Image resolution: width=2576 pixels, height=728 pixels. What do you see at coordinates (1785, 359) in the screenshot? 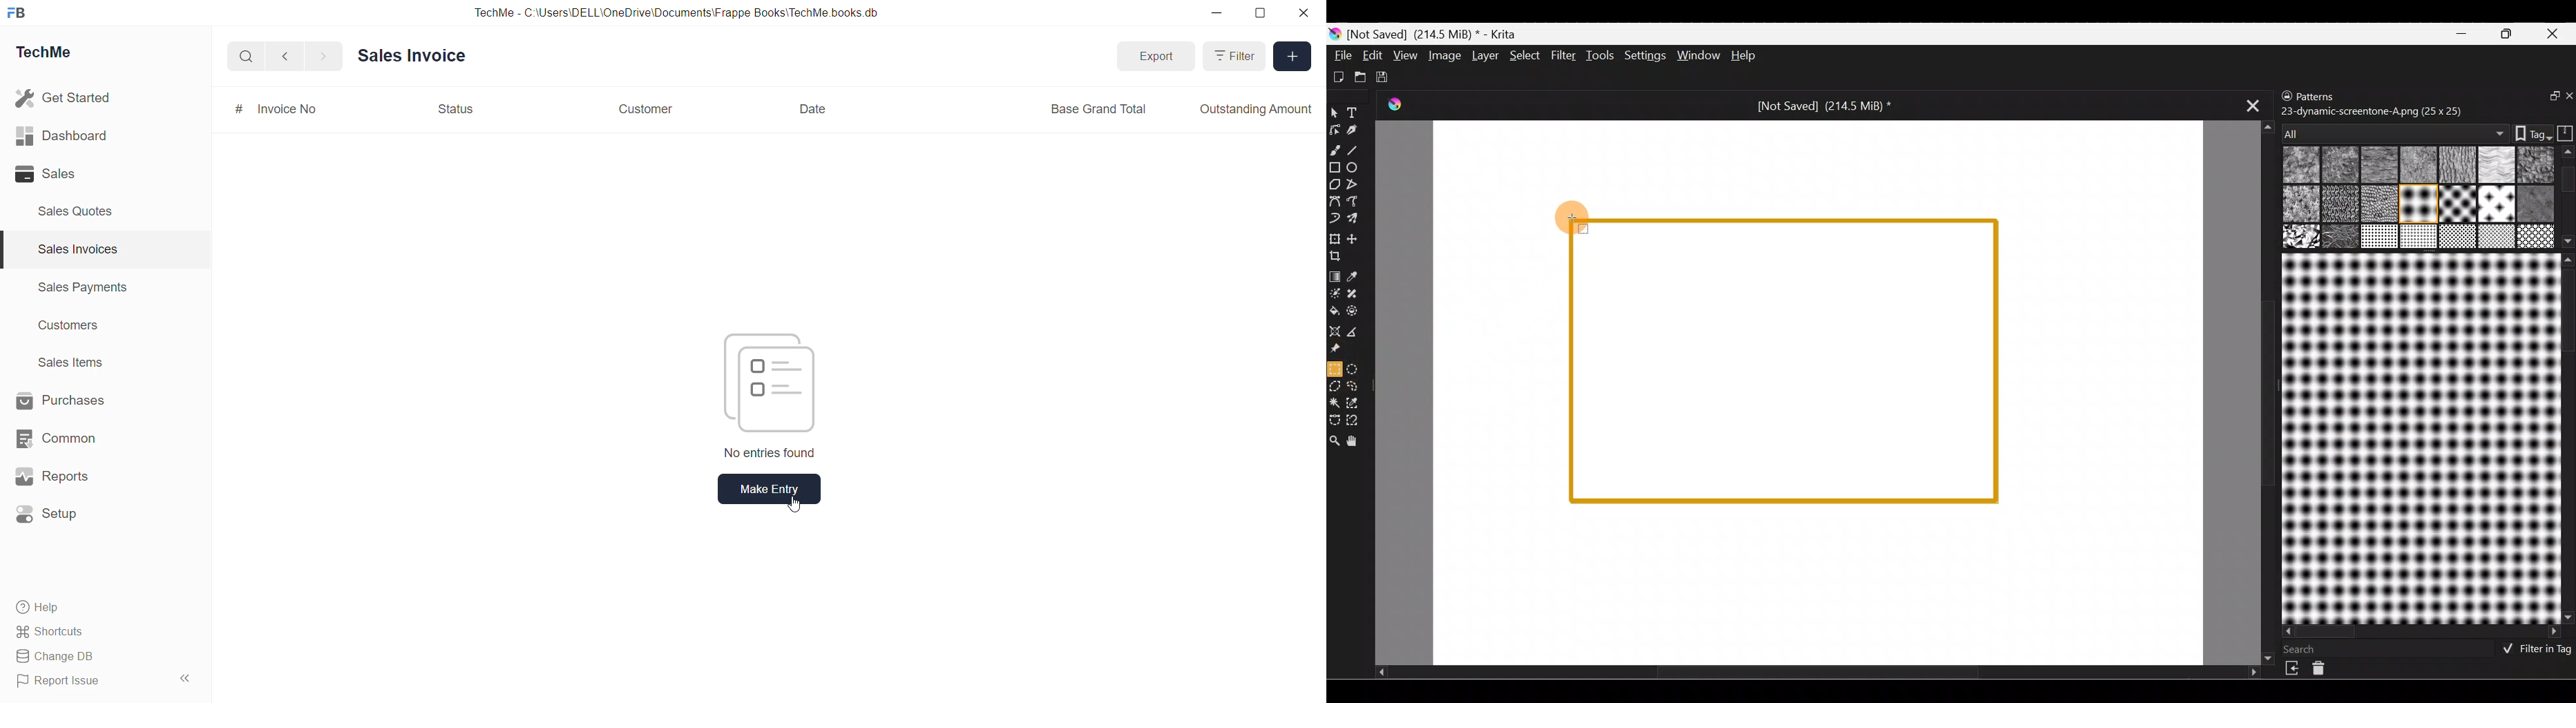
I see `Rectangle shape on Canvas` at bounding box center [1785, 359].